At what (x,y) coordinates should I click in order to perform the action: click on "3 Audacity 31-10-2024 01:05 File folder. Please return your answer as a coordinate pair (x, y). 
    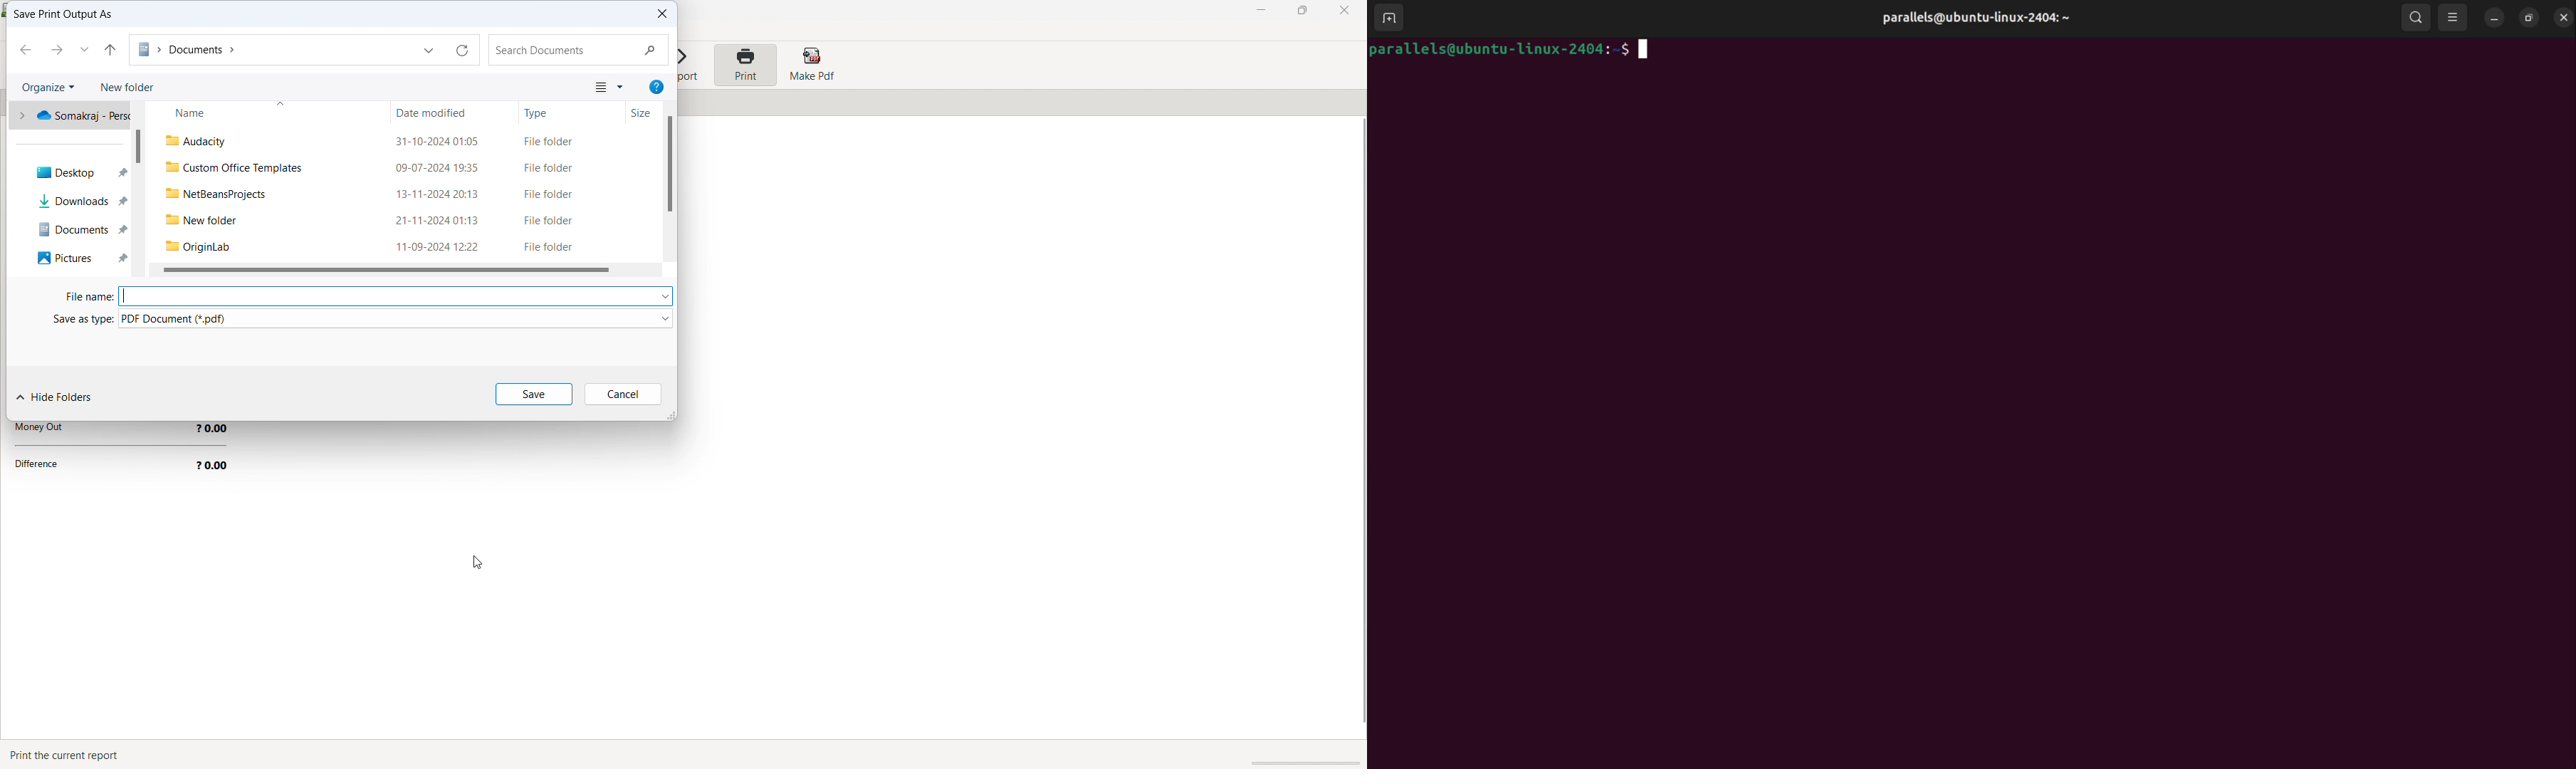
    Looking at the image, I should click on (402, 141).